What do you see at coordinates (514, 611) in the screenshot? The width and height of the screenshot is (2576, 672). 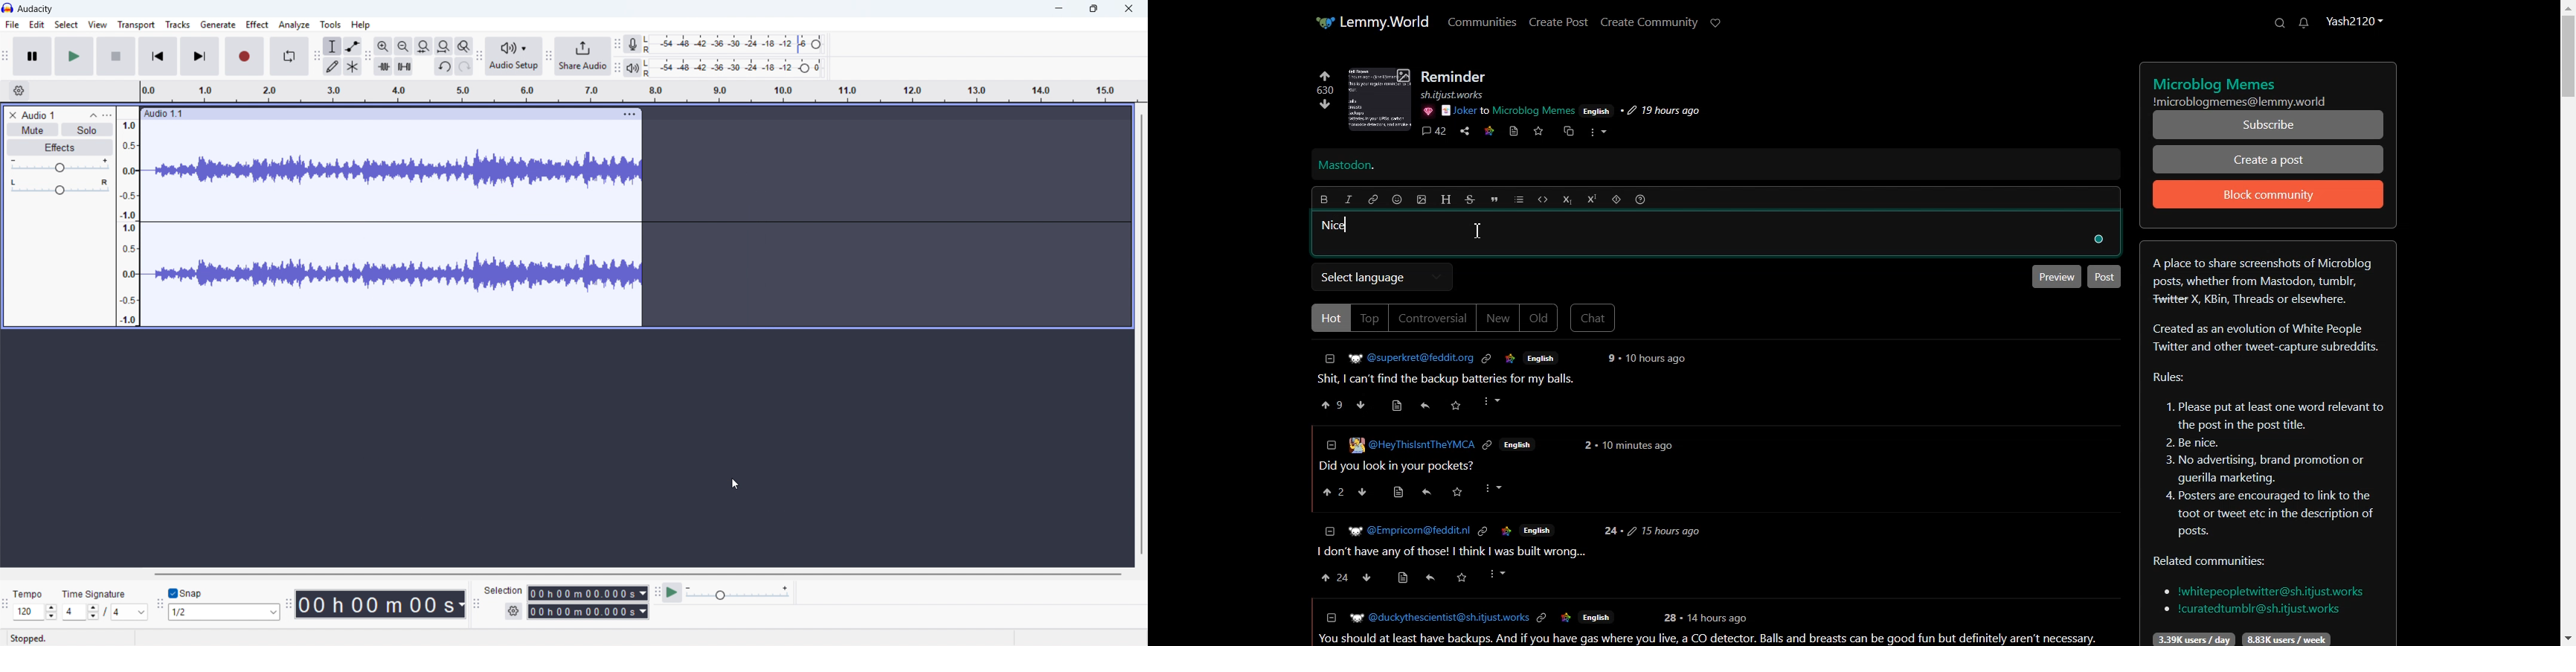 I see `Selection settings ` at bounding box center [514, 611].